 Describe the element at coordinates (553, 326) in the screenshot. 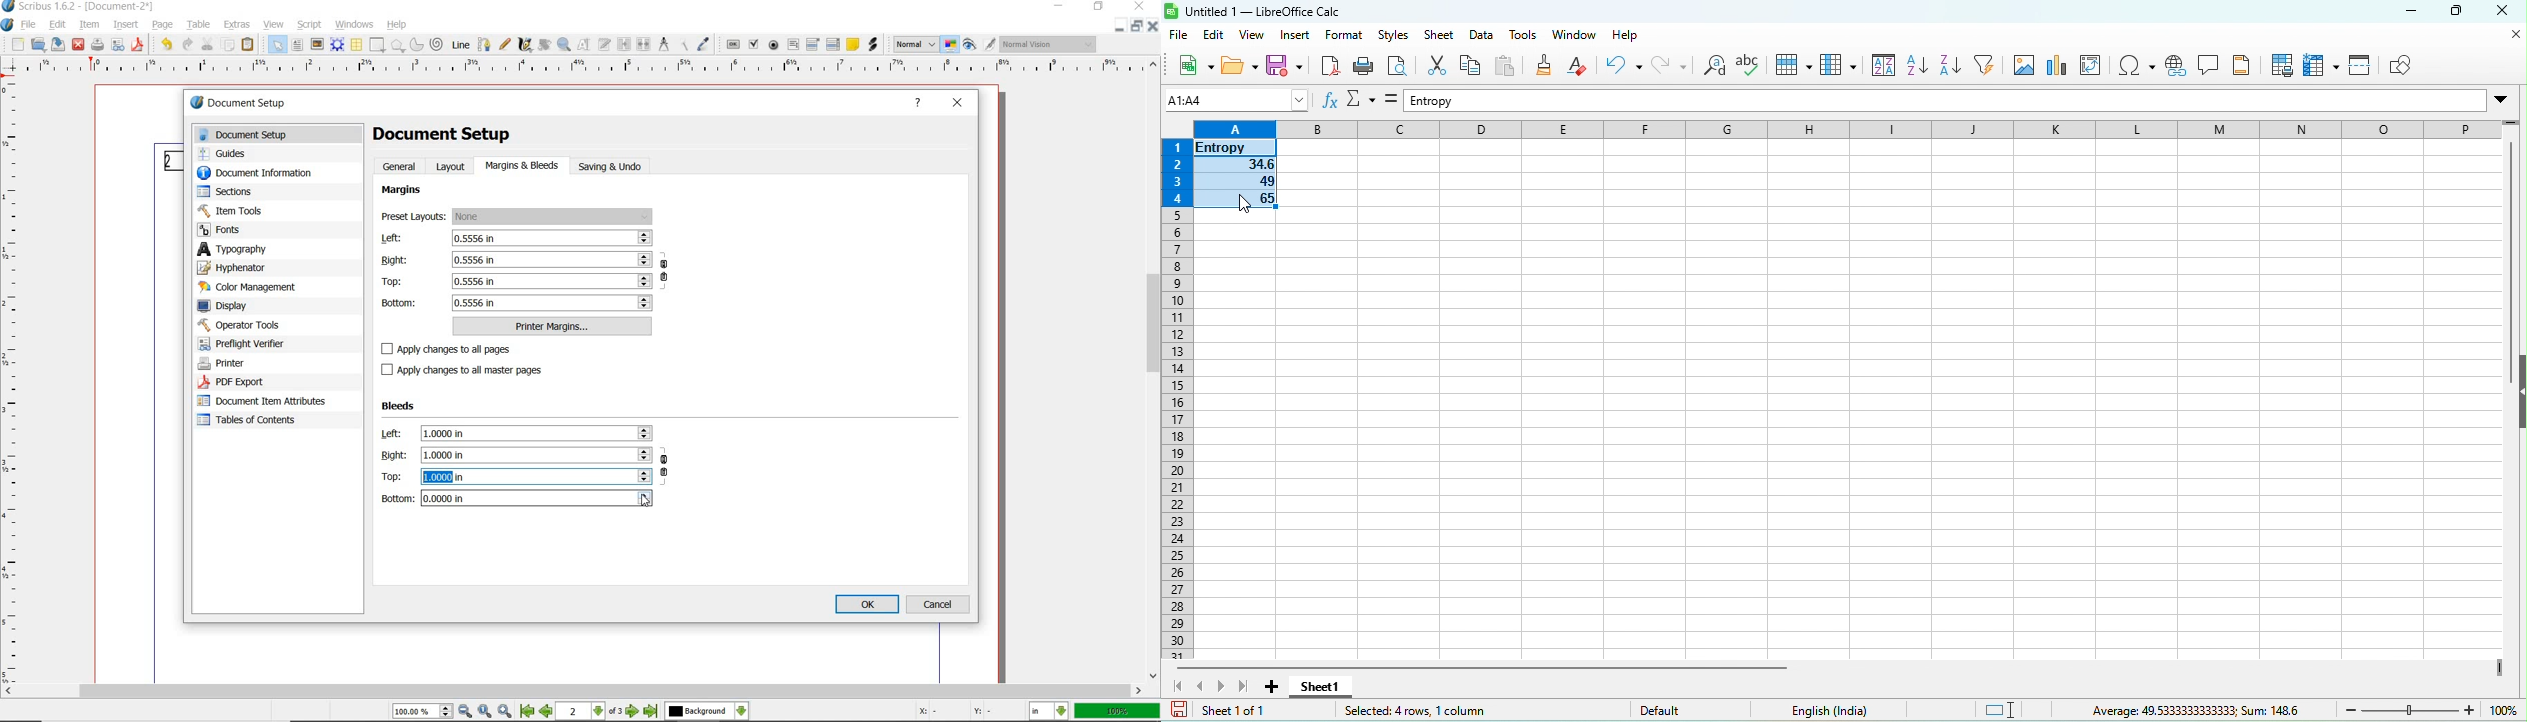

I see `printer margins` at that location.